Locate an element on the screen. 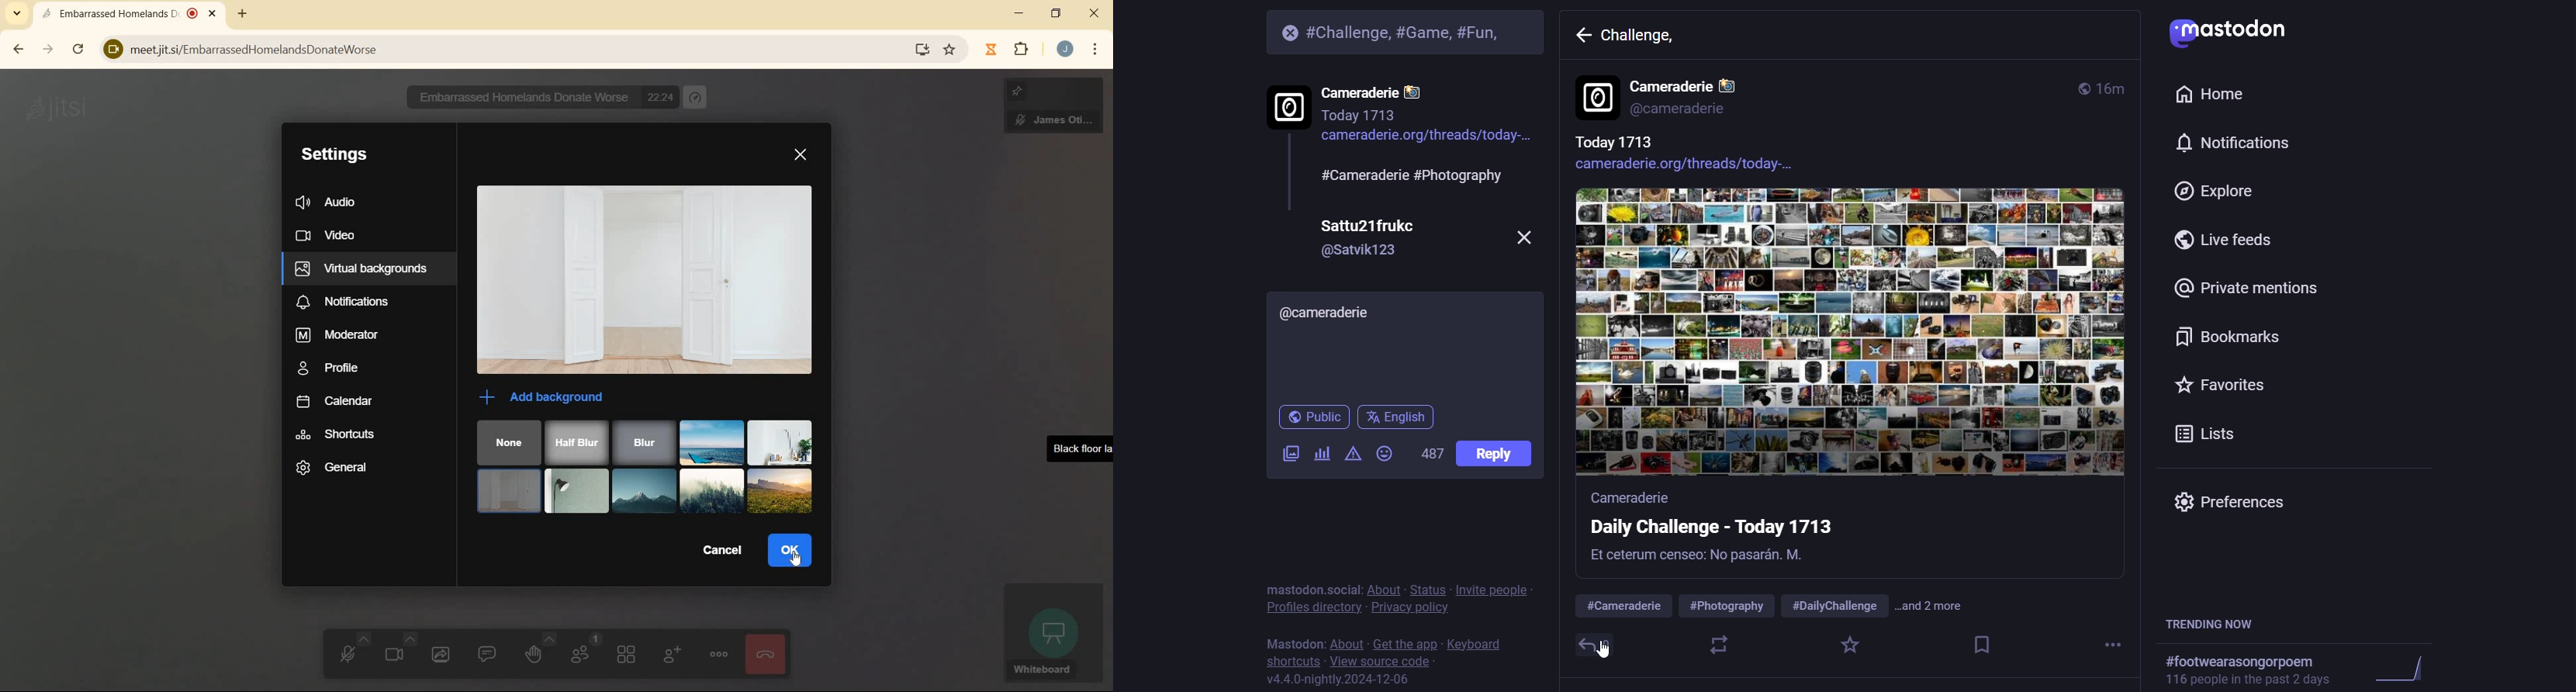 Image resolution: width=2576 pixels, height=700 pixels. EE ECE A
cameraderie.org/threads/today-... is located at coordinates (1429, 144).